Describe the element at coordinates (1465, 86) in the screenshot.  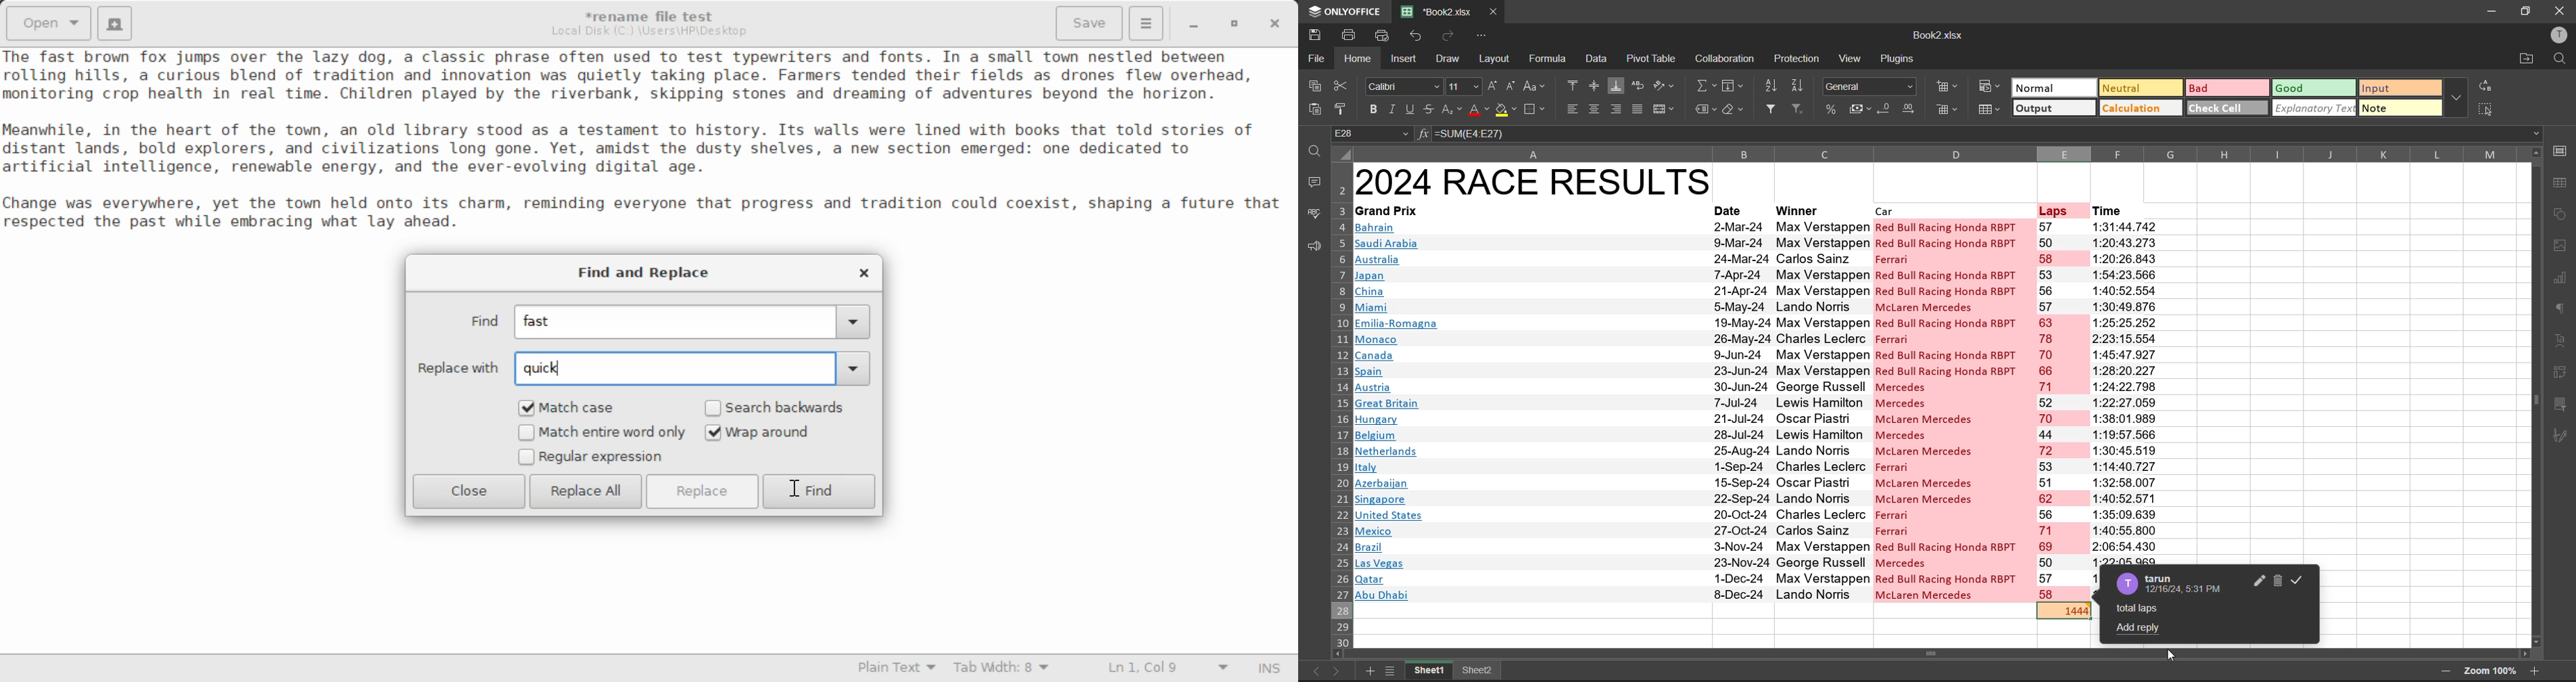
I see `font size` at that location.